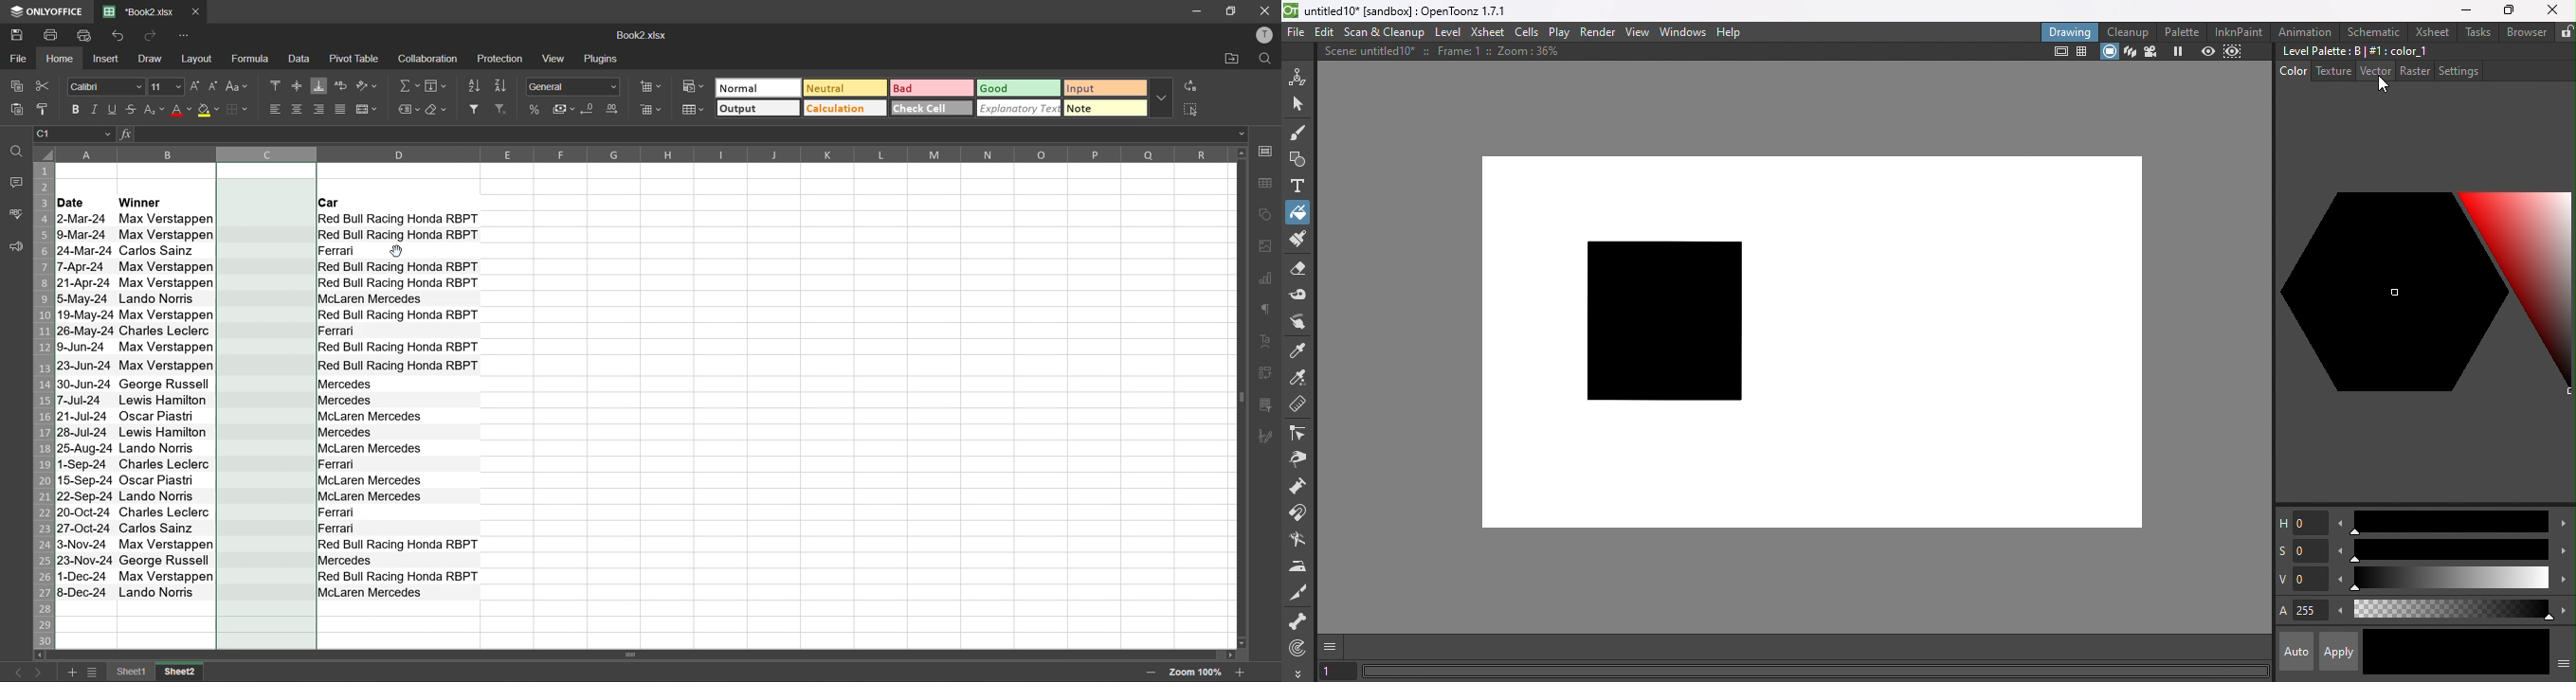 The width and height of the screenshot is (2576, 700). Describe the element at coordinates (19, 60) in the screenshot. I see `file` at that location.